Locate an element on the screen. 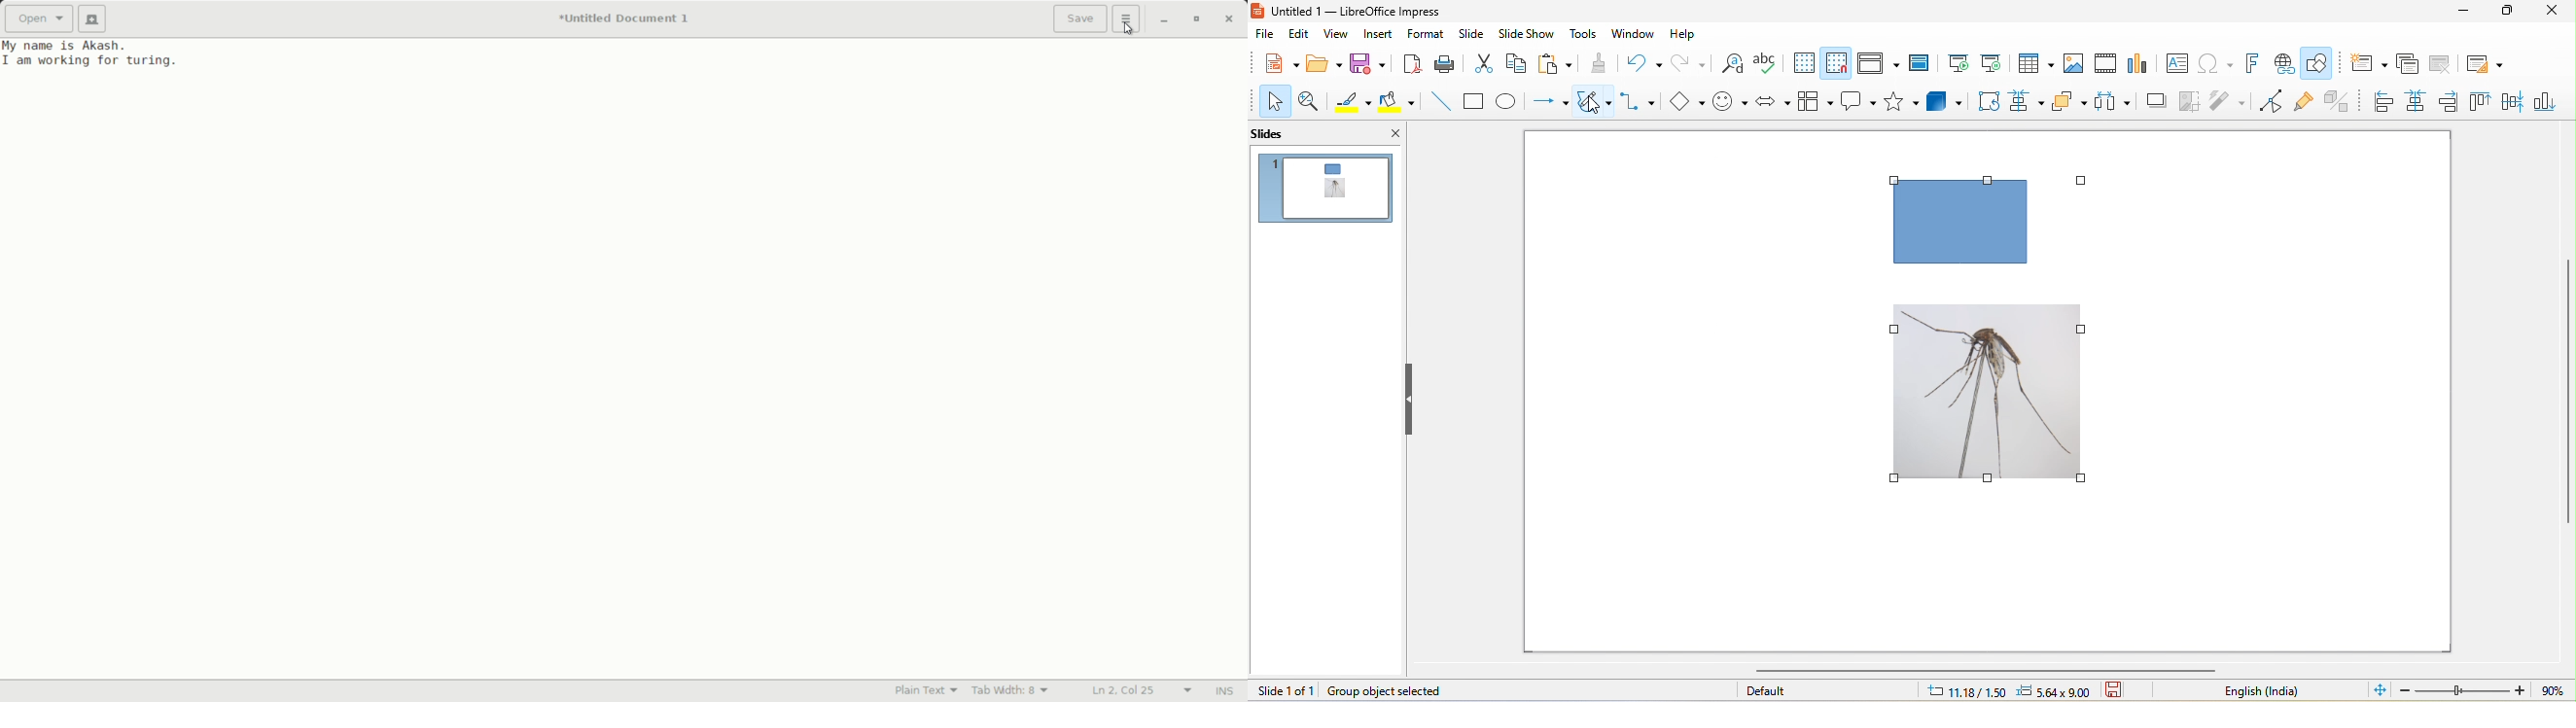 This screenshot has width=2576, height=728. display view is located at coordinates (1883, 64).